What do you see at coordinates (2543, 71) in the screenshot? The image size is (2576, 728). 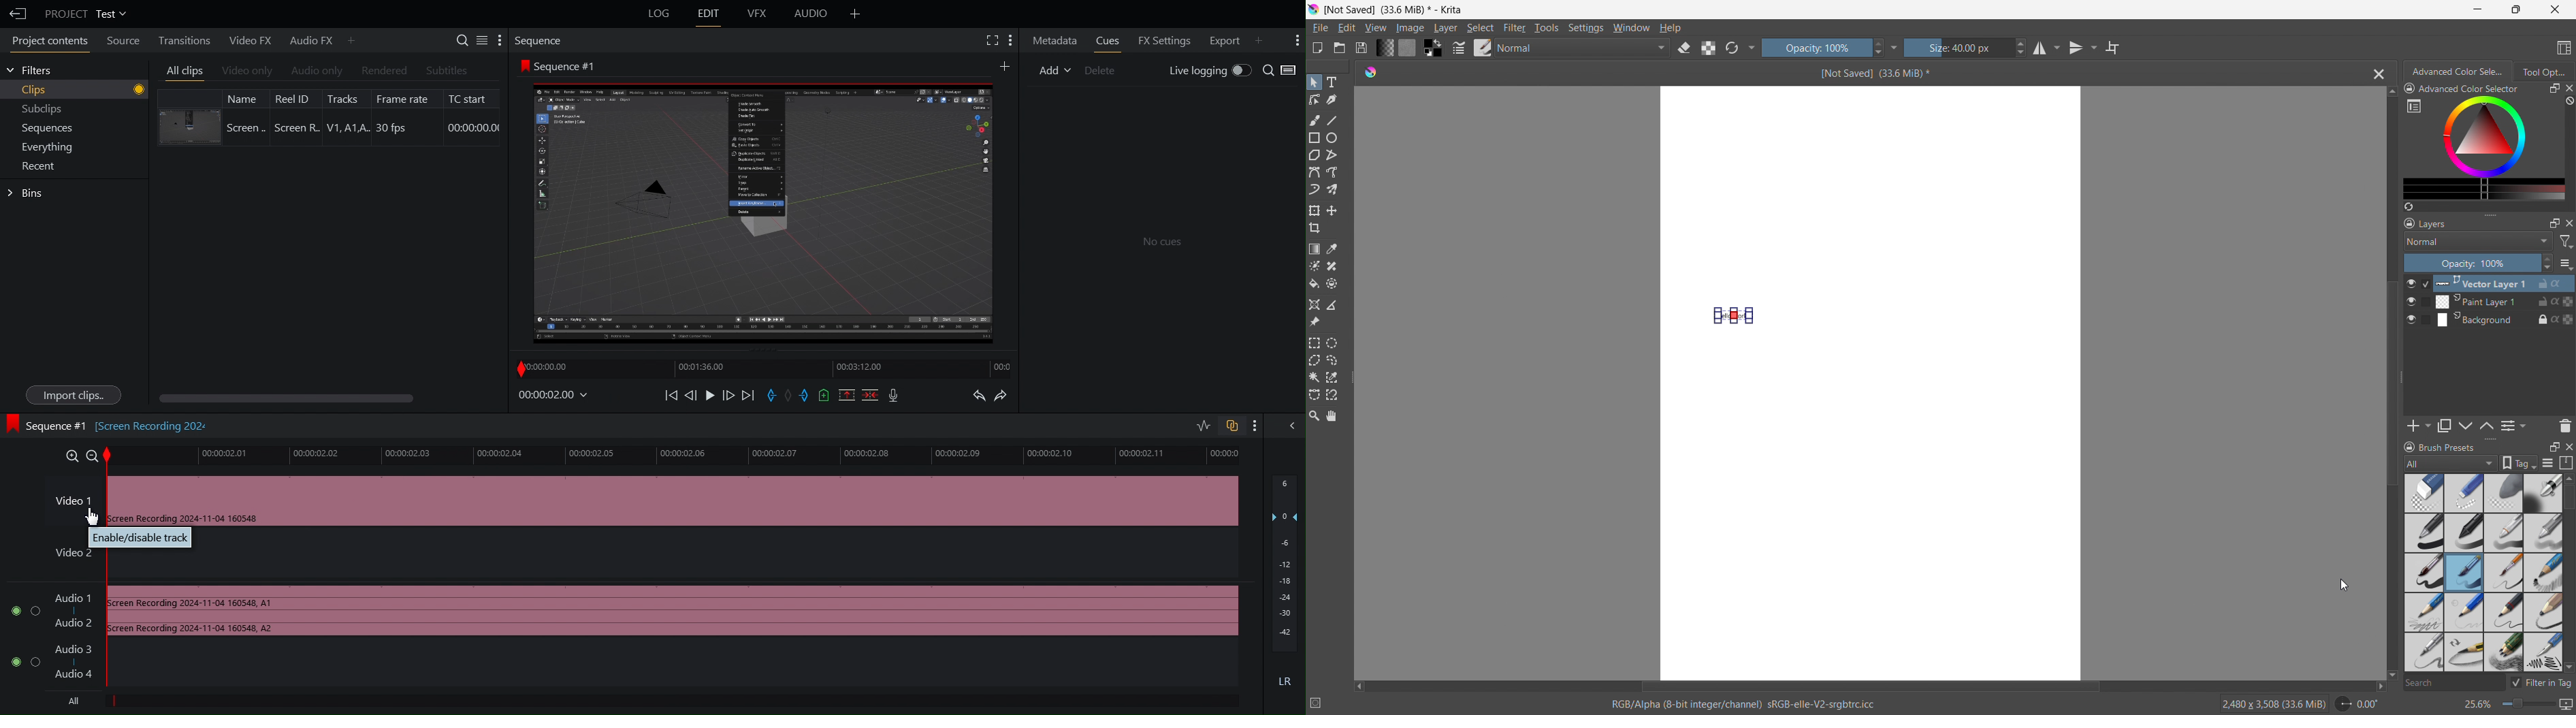 I see `tool options` at bounding box center [2543, 71].